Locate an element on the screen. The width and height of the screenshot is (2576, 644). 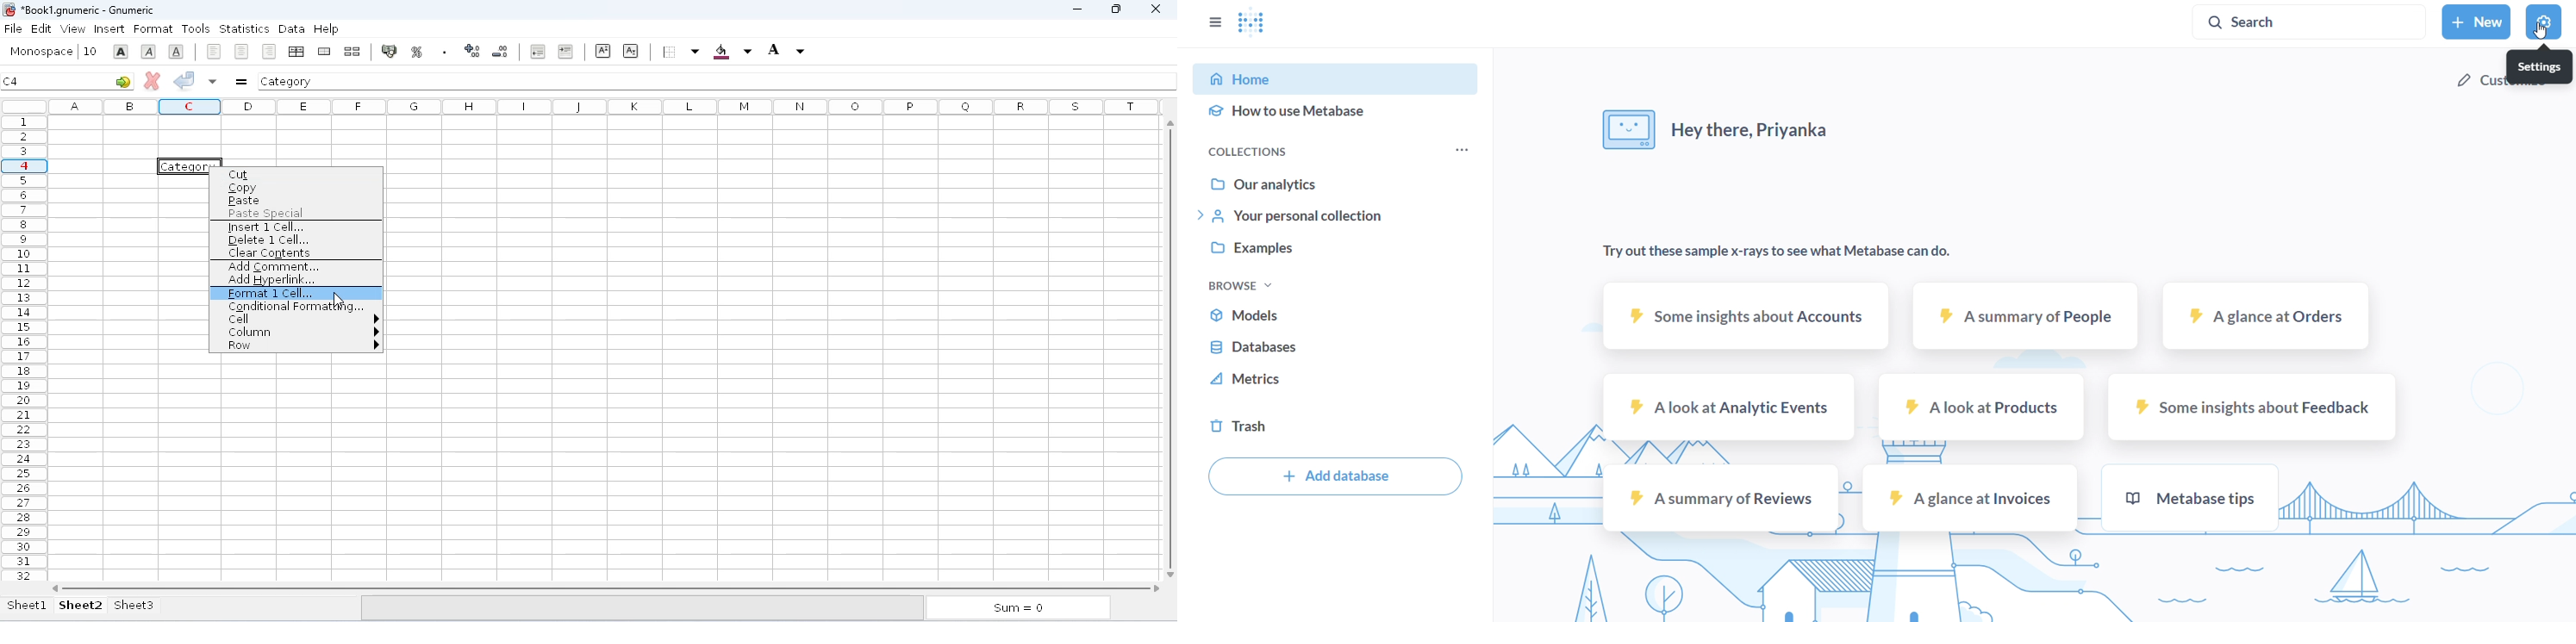
split merged range of cells is located at coordinates (352, 51).